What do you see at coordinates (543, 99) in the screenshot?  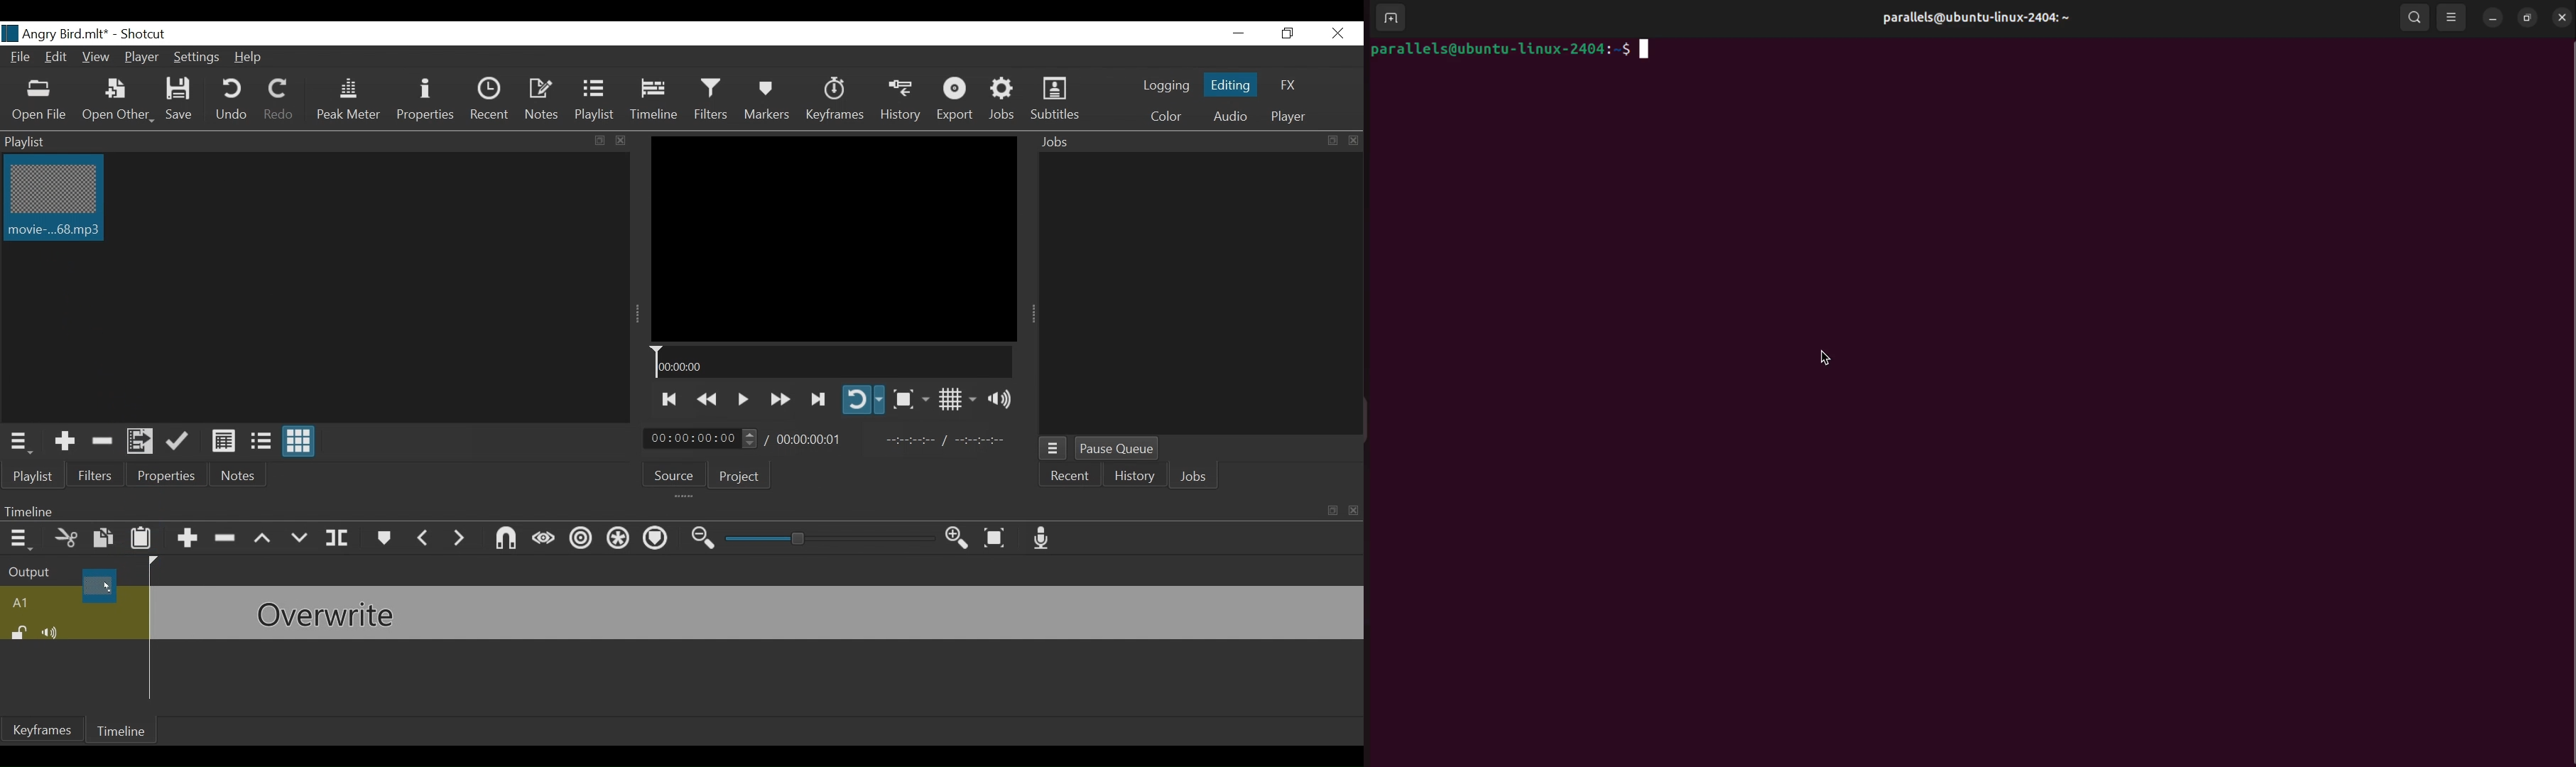 I see `Notes` at bounding box center [543, 99].